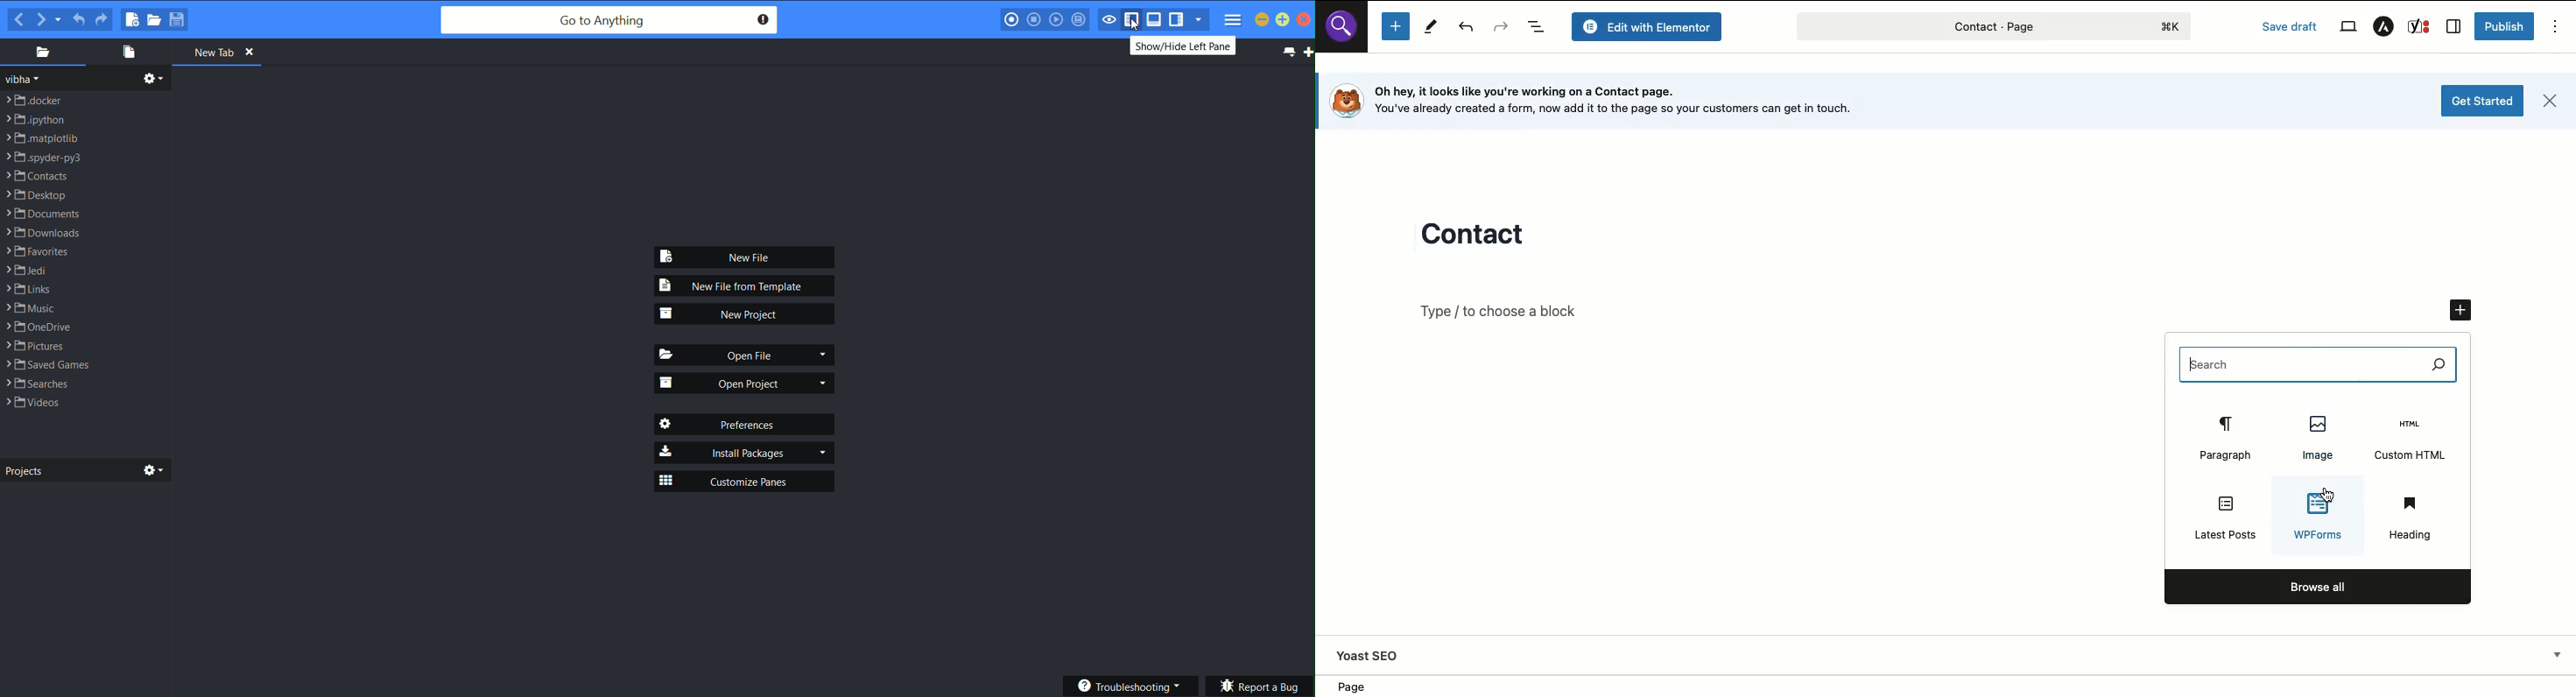 The height and width of the screenshot is (700, 2576). Describe the element at coordinates (746, 313) in the screenshot. I see `new project` at that location.